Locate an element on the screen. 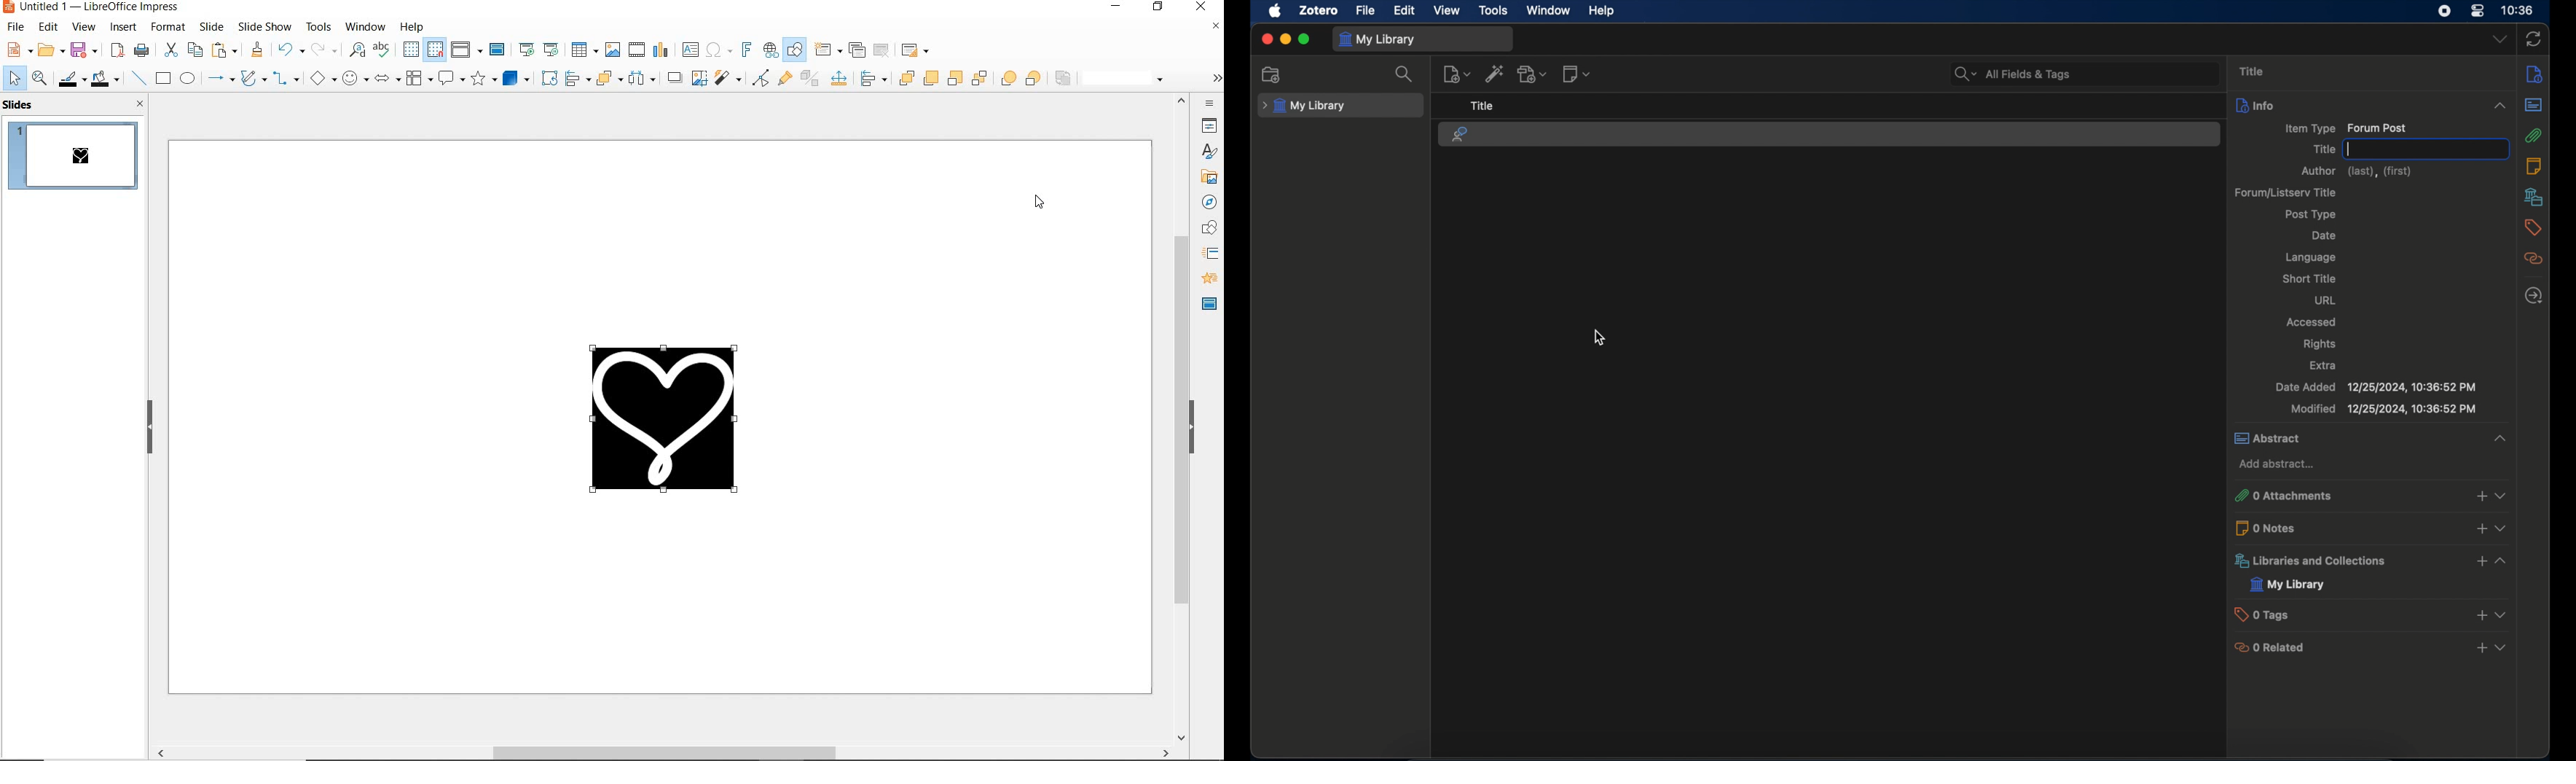 The width and height of the screenshot is (2576, 784). align objects is located at coordinates (576, 79).